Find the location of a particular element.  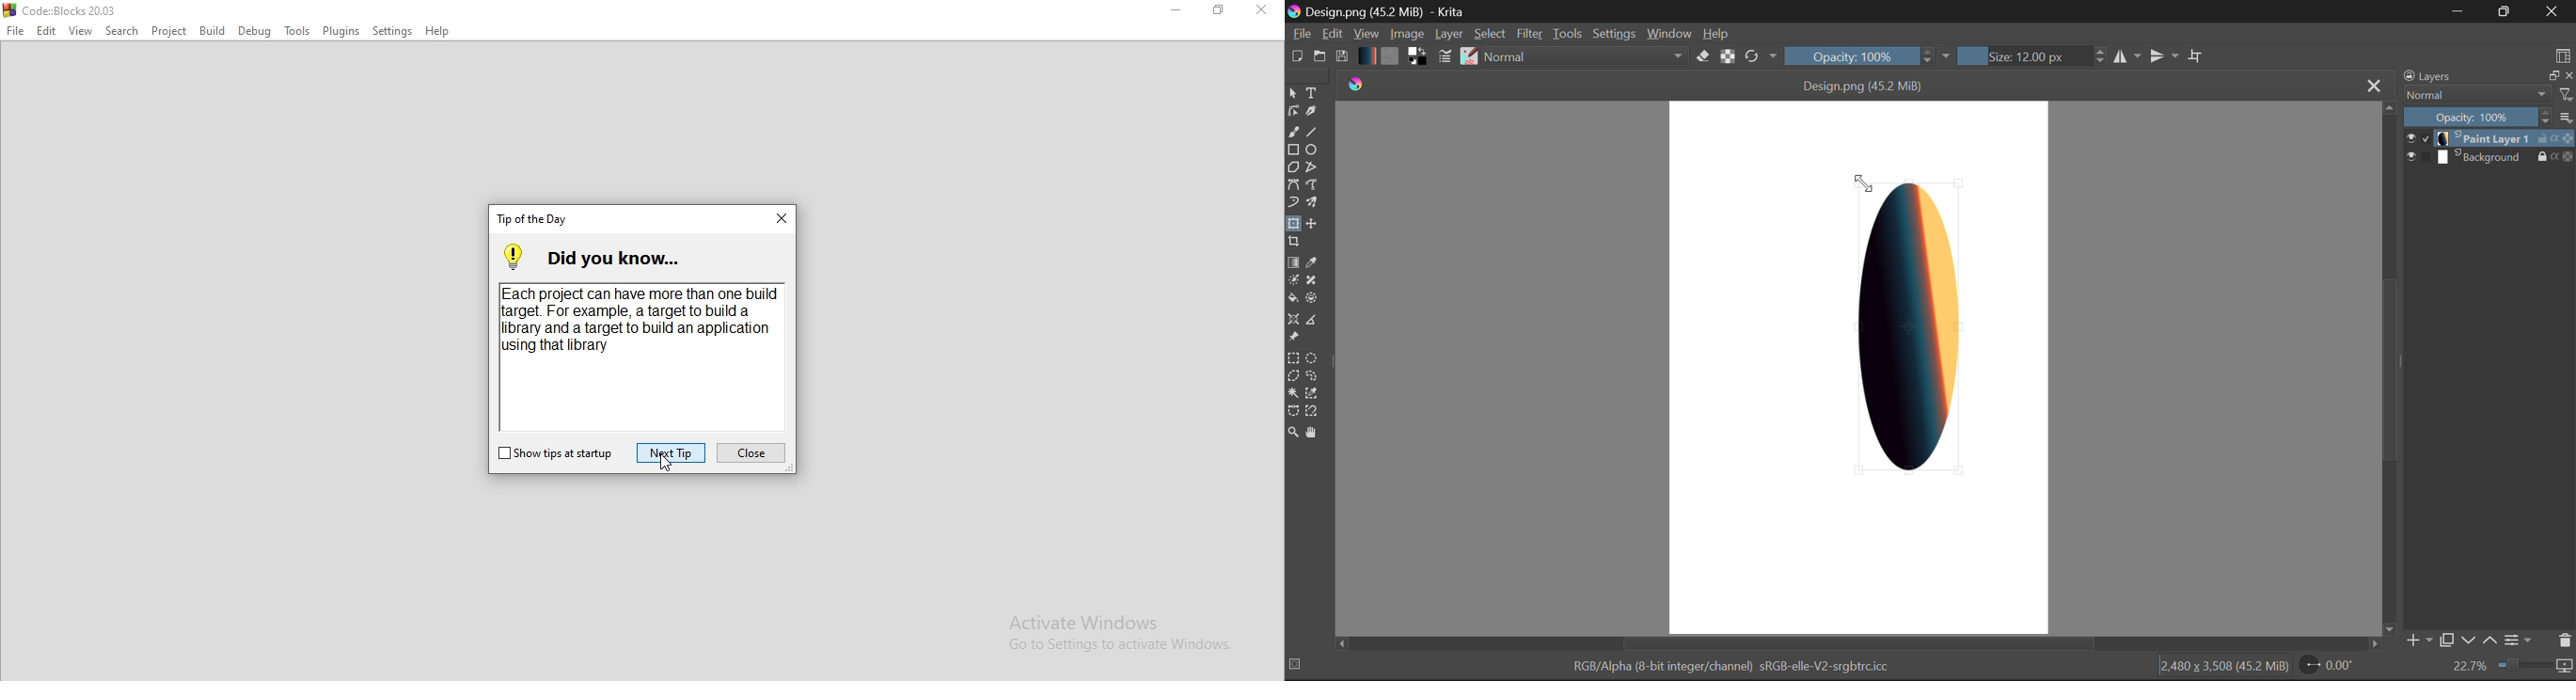

Paint Layer is located at coordinates (2490, 139).